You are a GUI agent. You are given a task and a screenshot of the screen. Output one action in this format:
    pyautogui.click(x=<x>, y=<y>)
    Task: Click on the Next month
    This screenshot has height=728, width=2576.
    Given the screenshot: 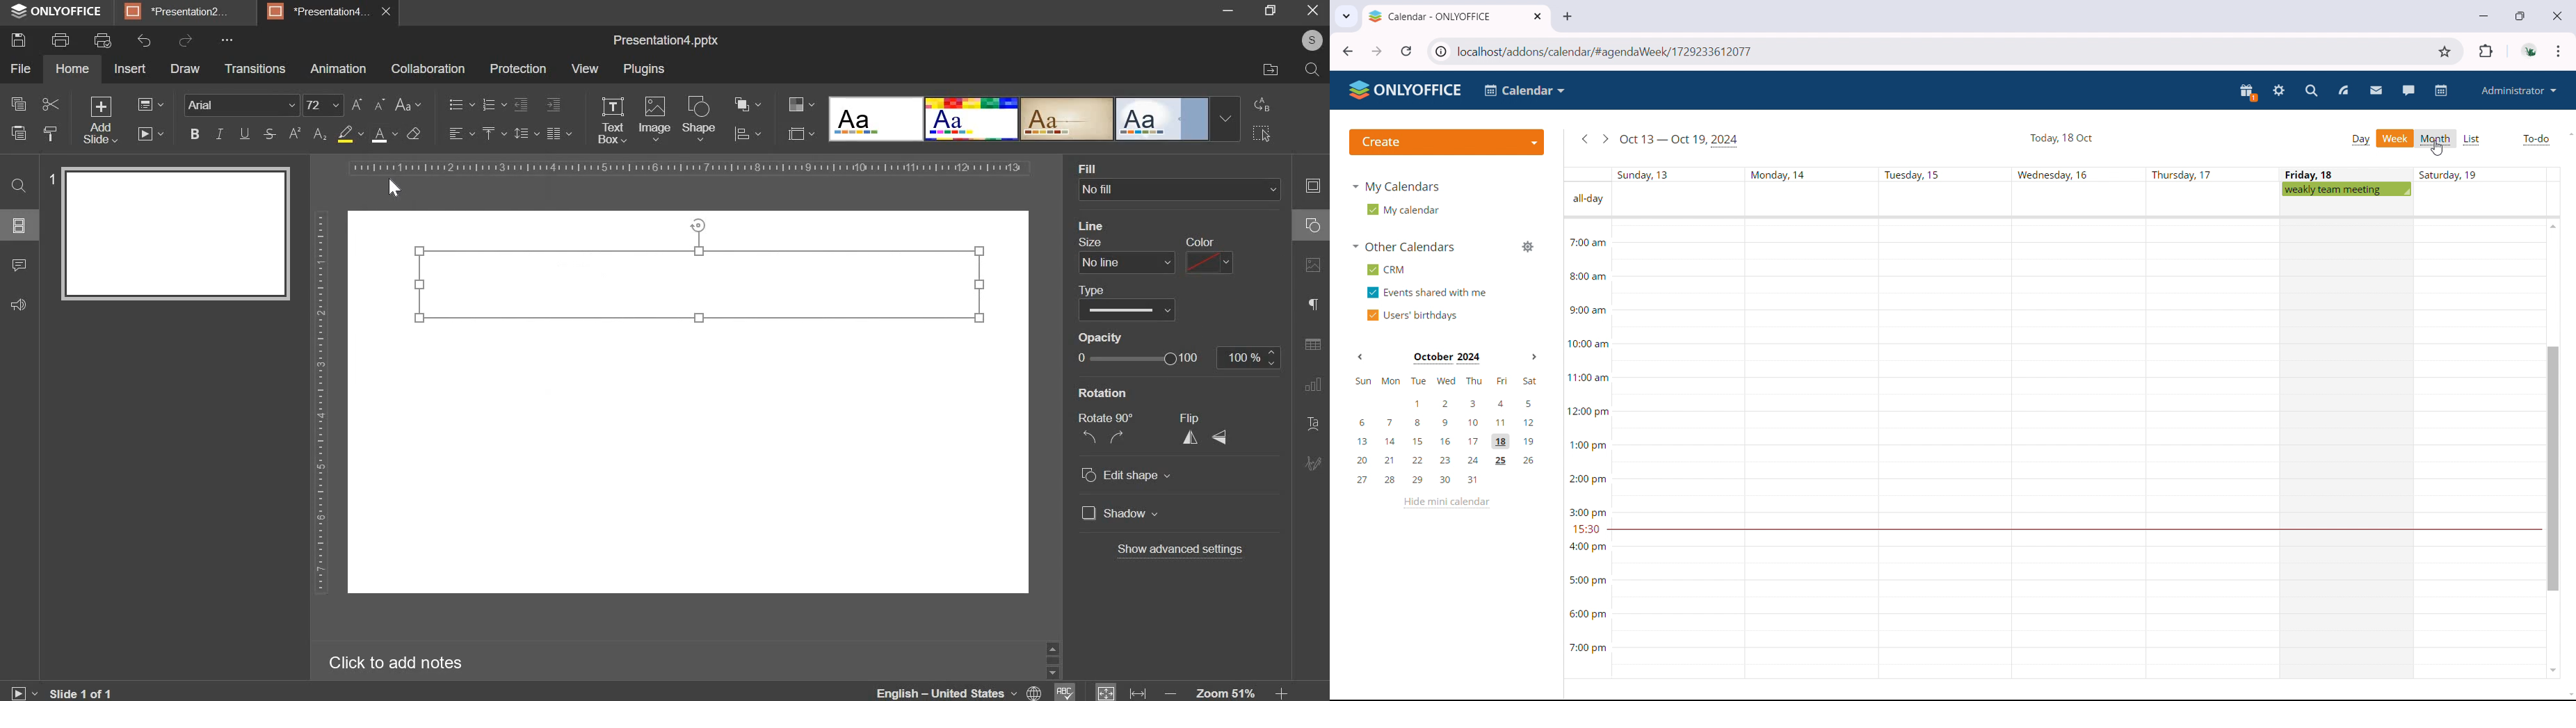 What is the action you would take?
    pyautogui.click(x=1532, y=358)
    